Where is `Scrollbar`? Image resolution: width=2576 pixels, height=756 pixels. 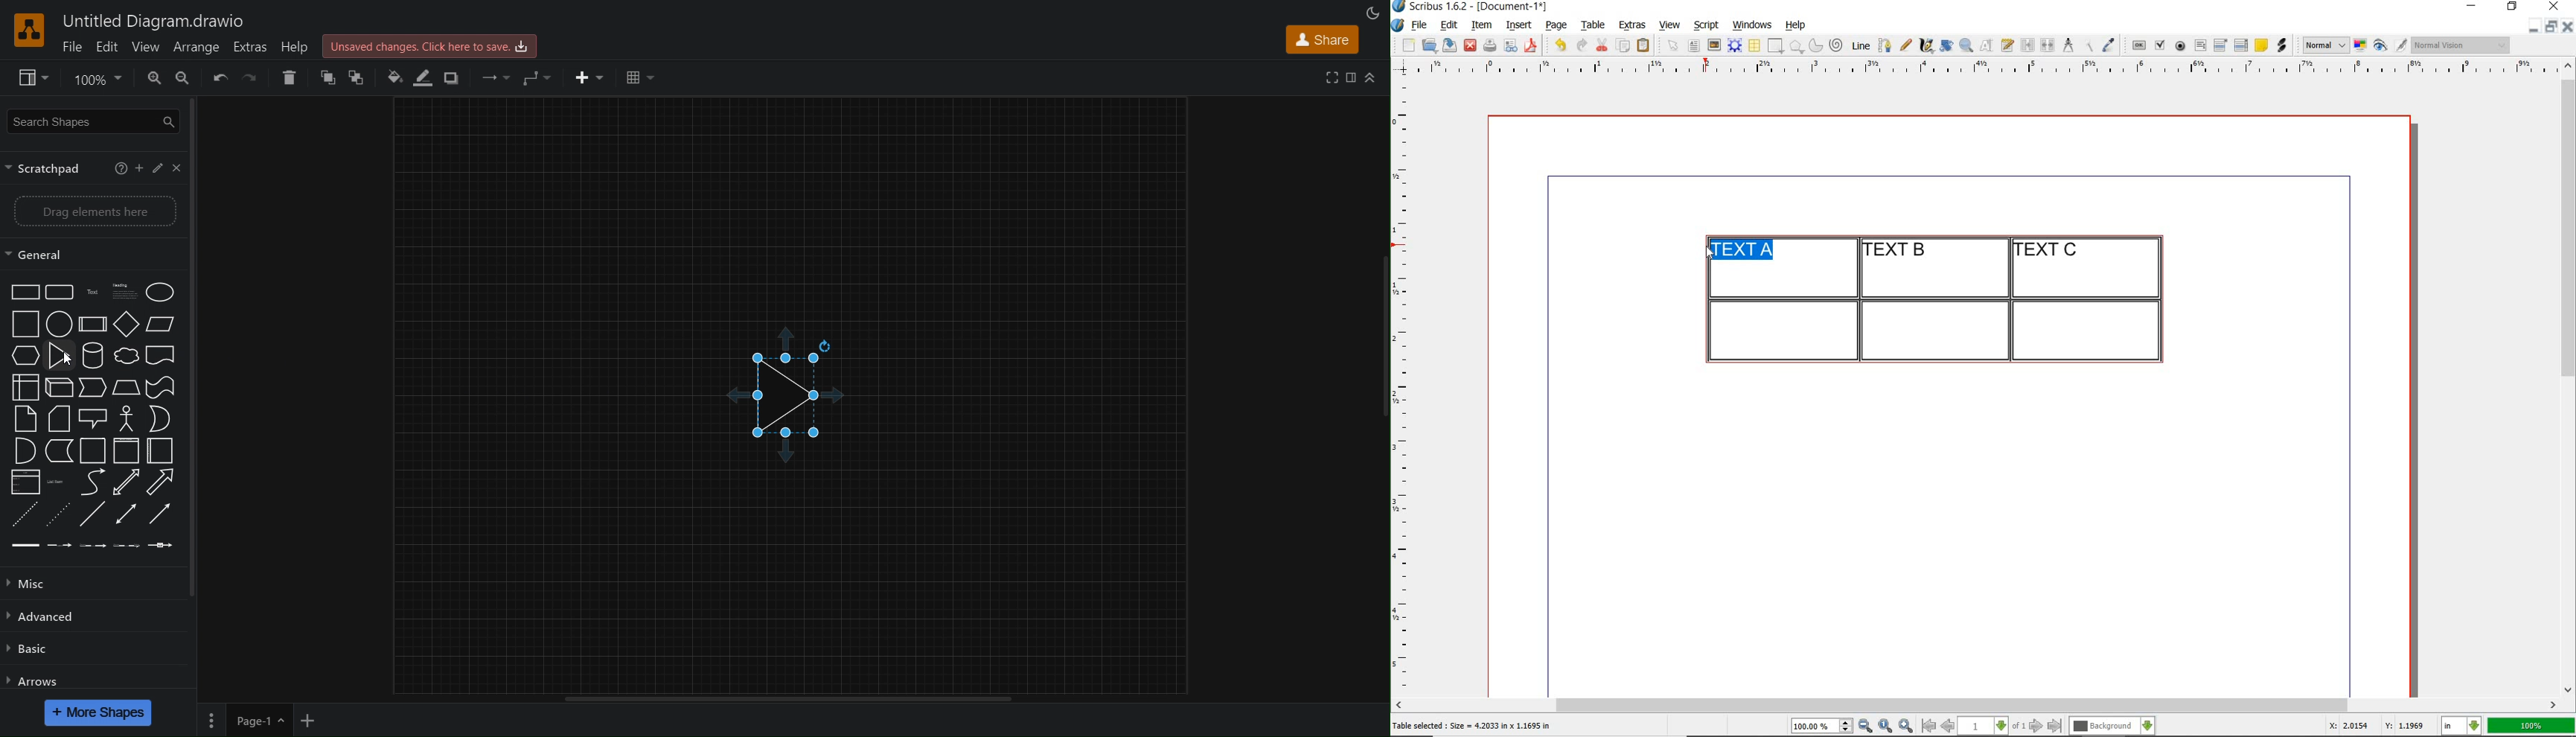 Scrollbar is located at coordinates (1381, 324).